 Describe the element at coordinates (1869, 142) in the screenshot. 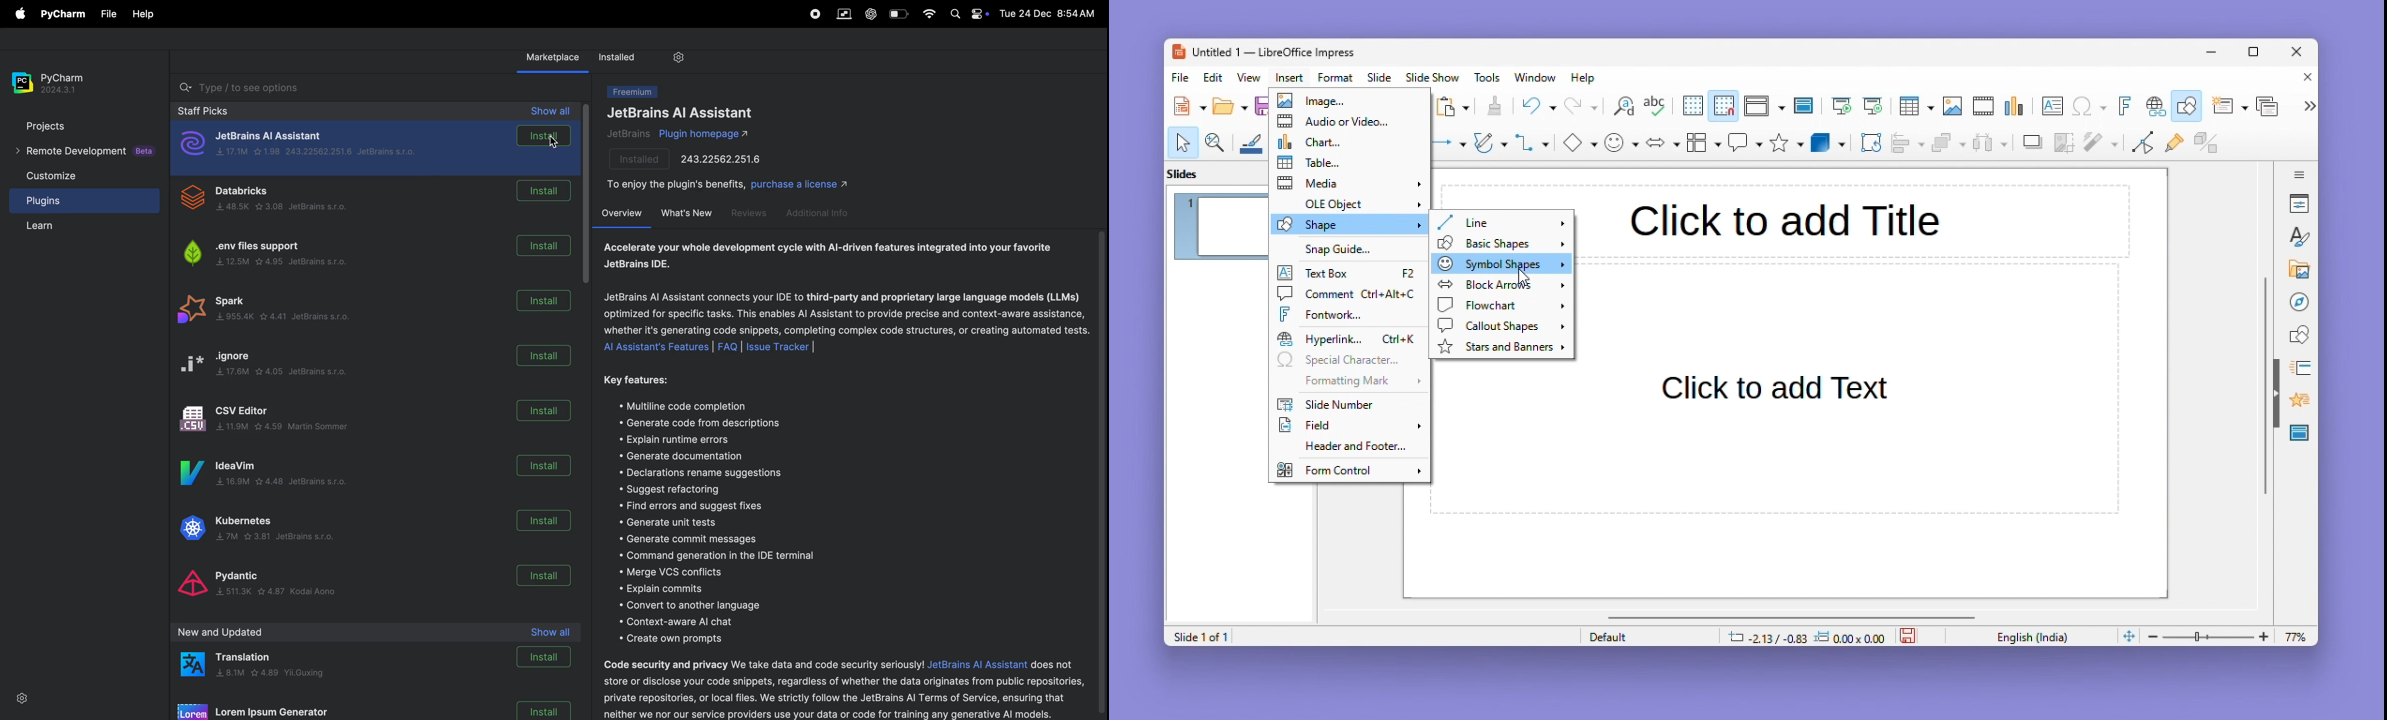

I see `Rotate` at that location.